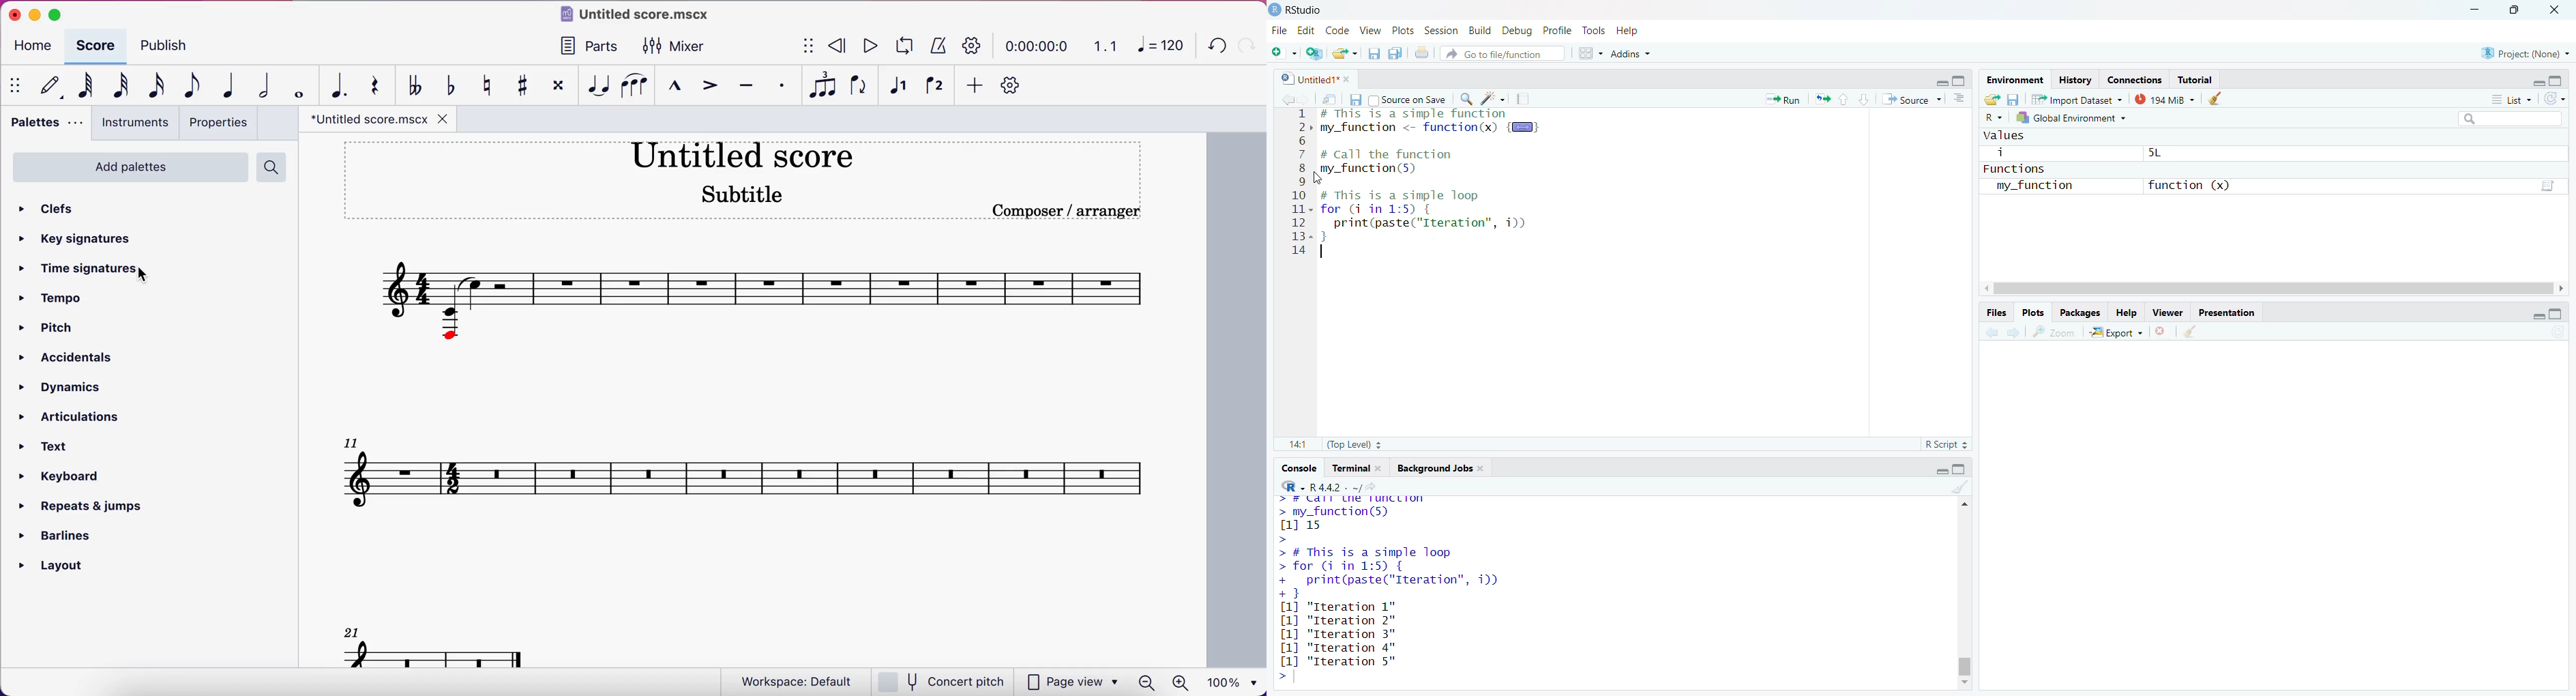 The height and width of the screenshot is (700, 2576). Describe the element at coordinates (2133, 78) in the screenshot. I see `connections` at that location.